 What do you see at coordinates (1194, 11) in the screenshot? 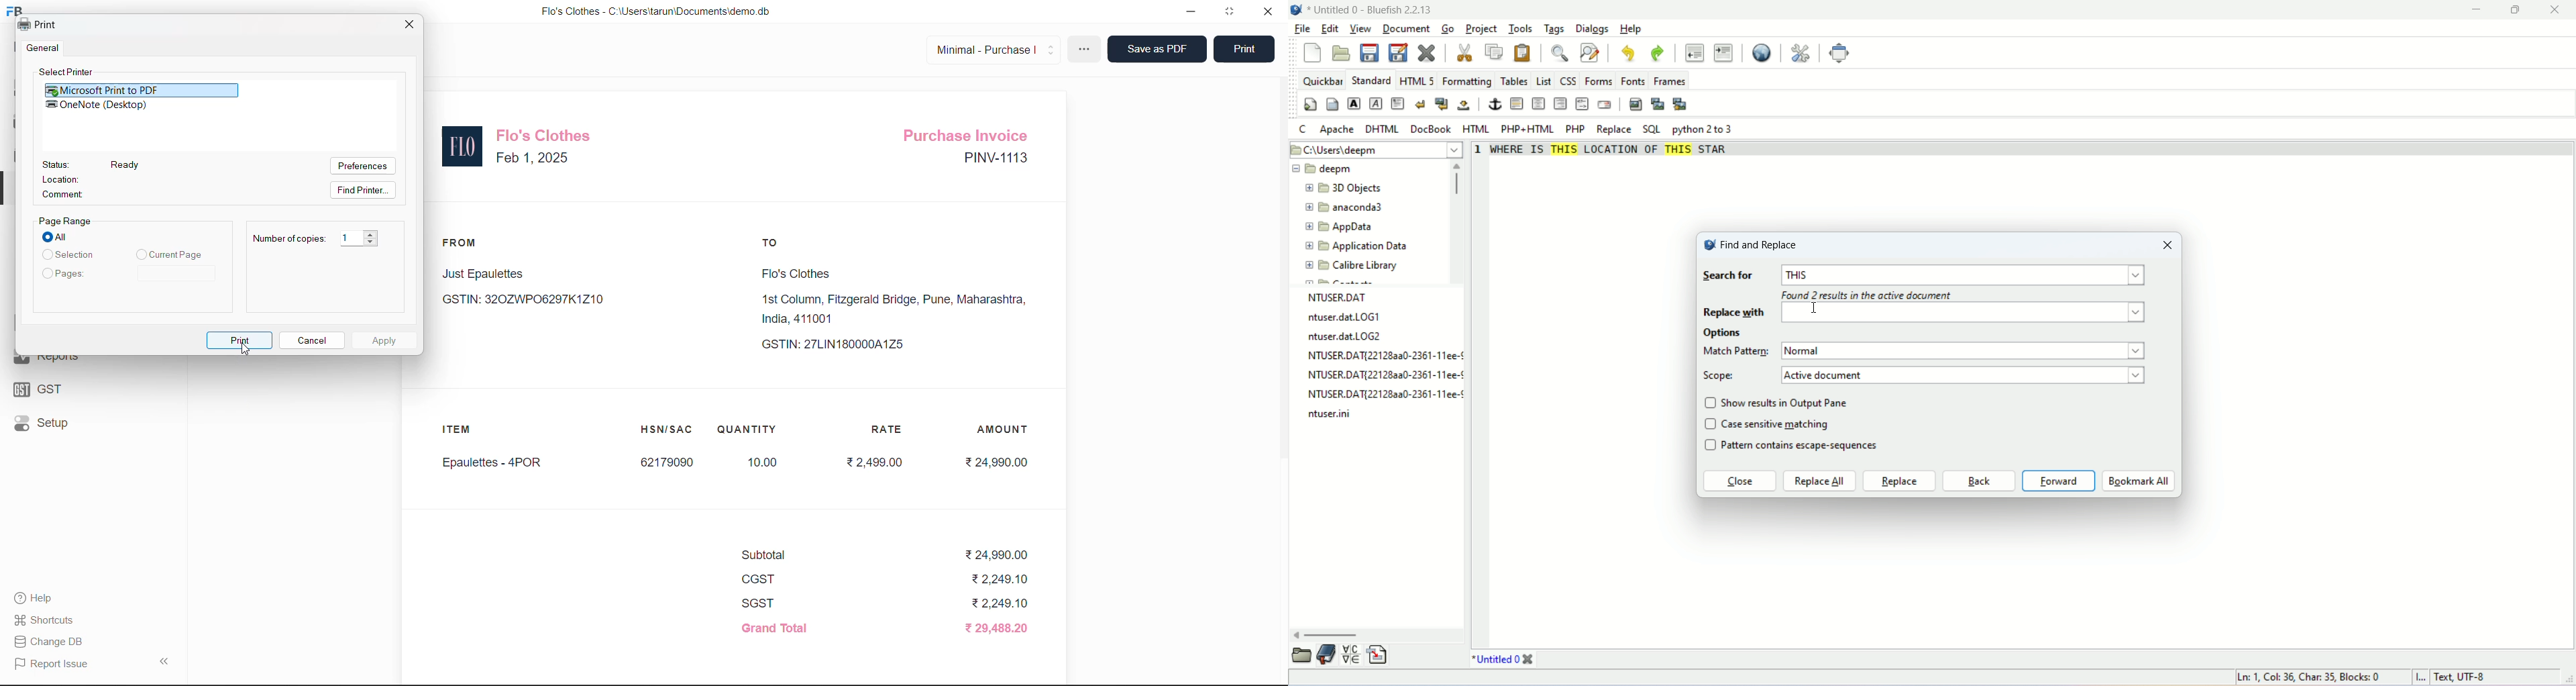
I see `minimize` at bounding box center [1194, 11].